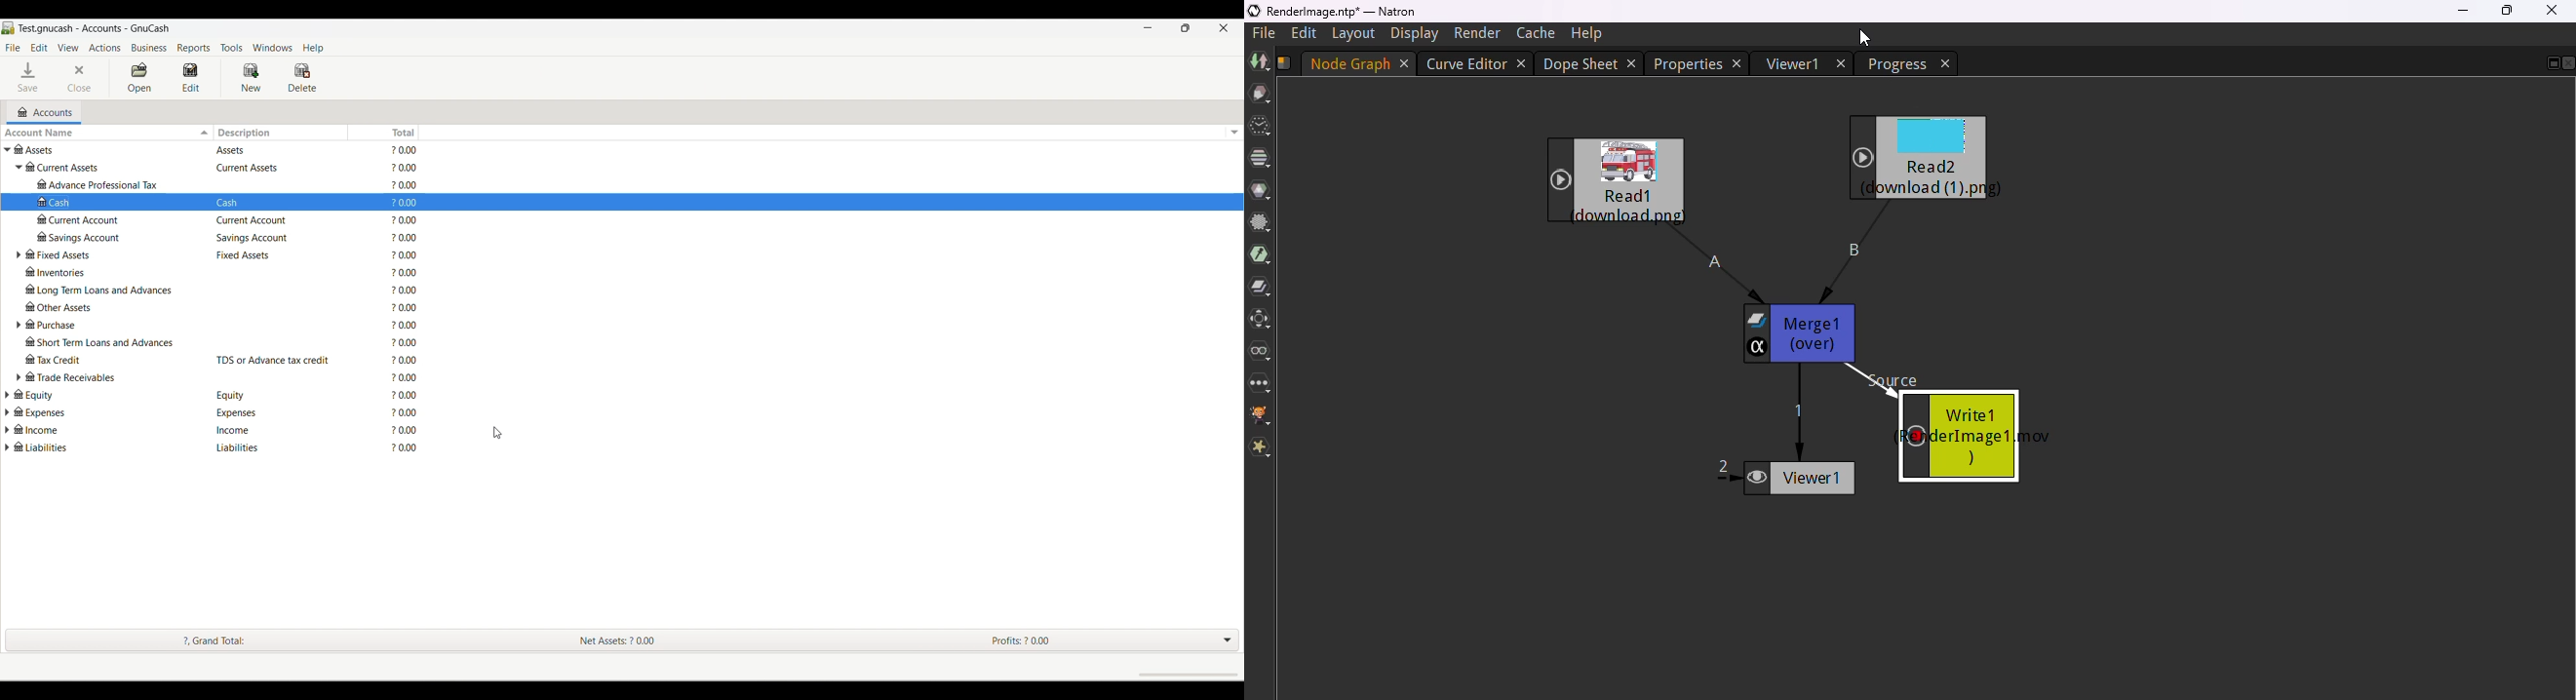 The height and width of the screenshot is (700, 2576). What do you see at coordinates (109, 342) in the screenshot?
I see `Short term loans and advances` at bounding box center [109, 342].